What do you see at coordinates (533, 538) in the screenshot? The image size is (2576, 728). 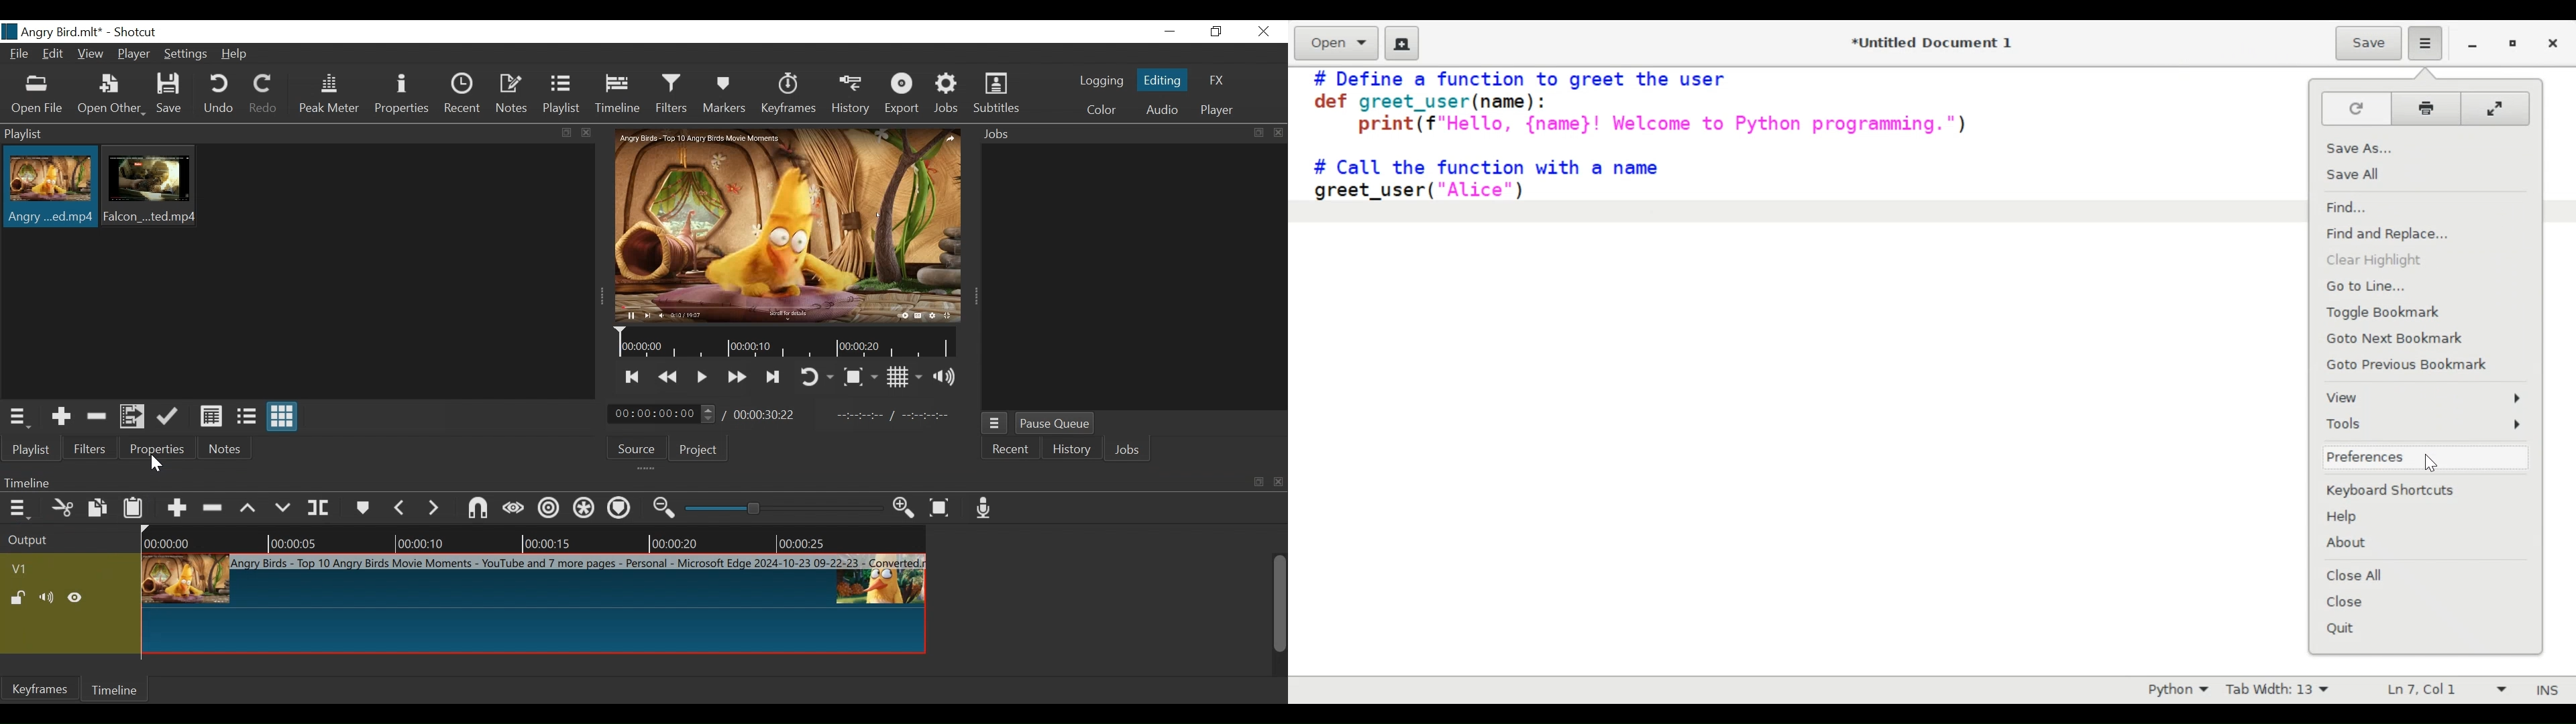 I see `Timeline` at bounding box center [533, 538].